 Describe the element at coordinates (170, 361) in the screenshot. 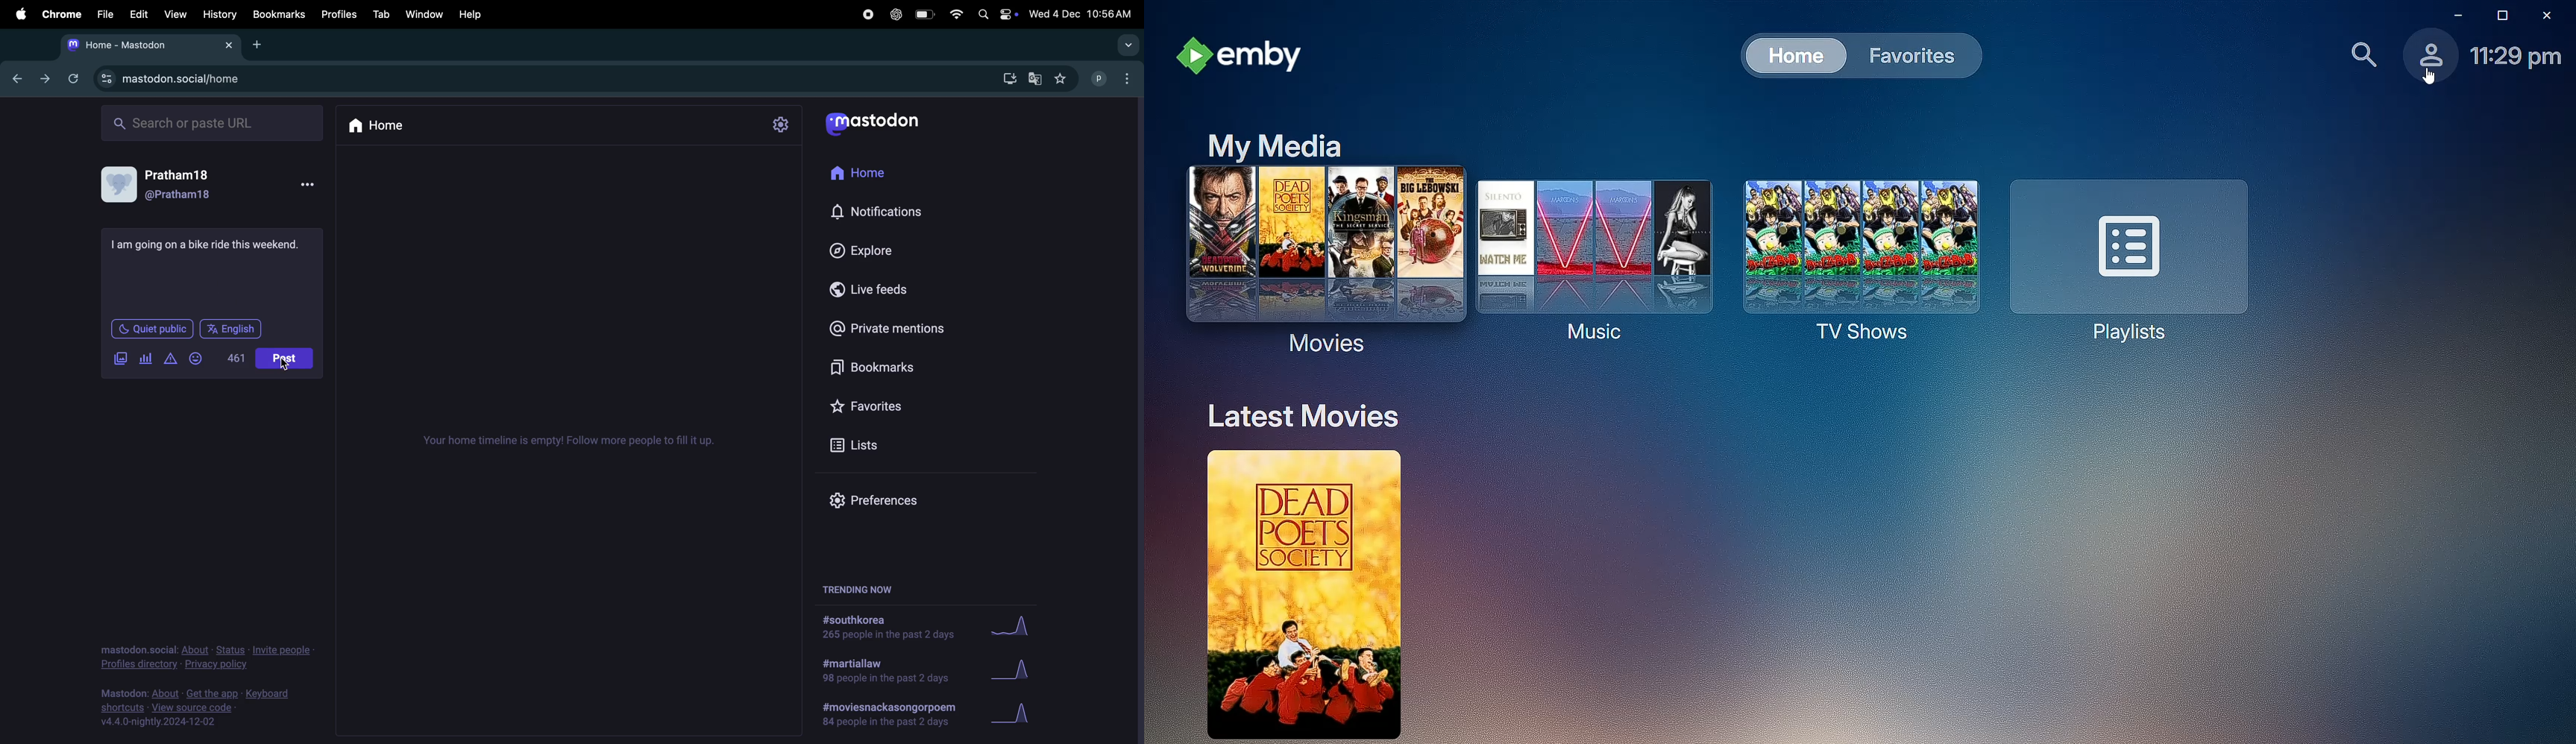

I see `alerts` at that location.